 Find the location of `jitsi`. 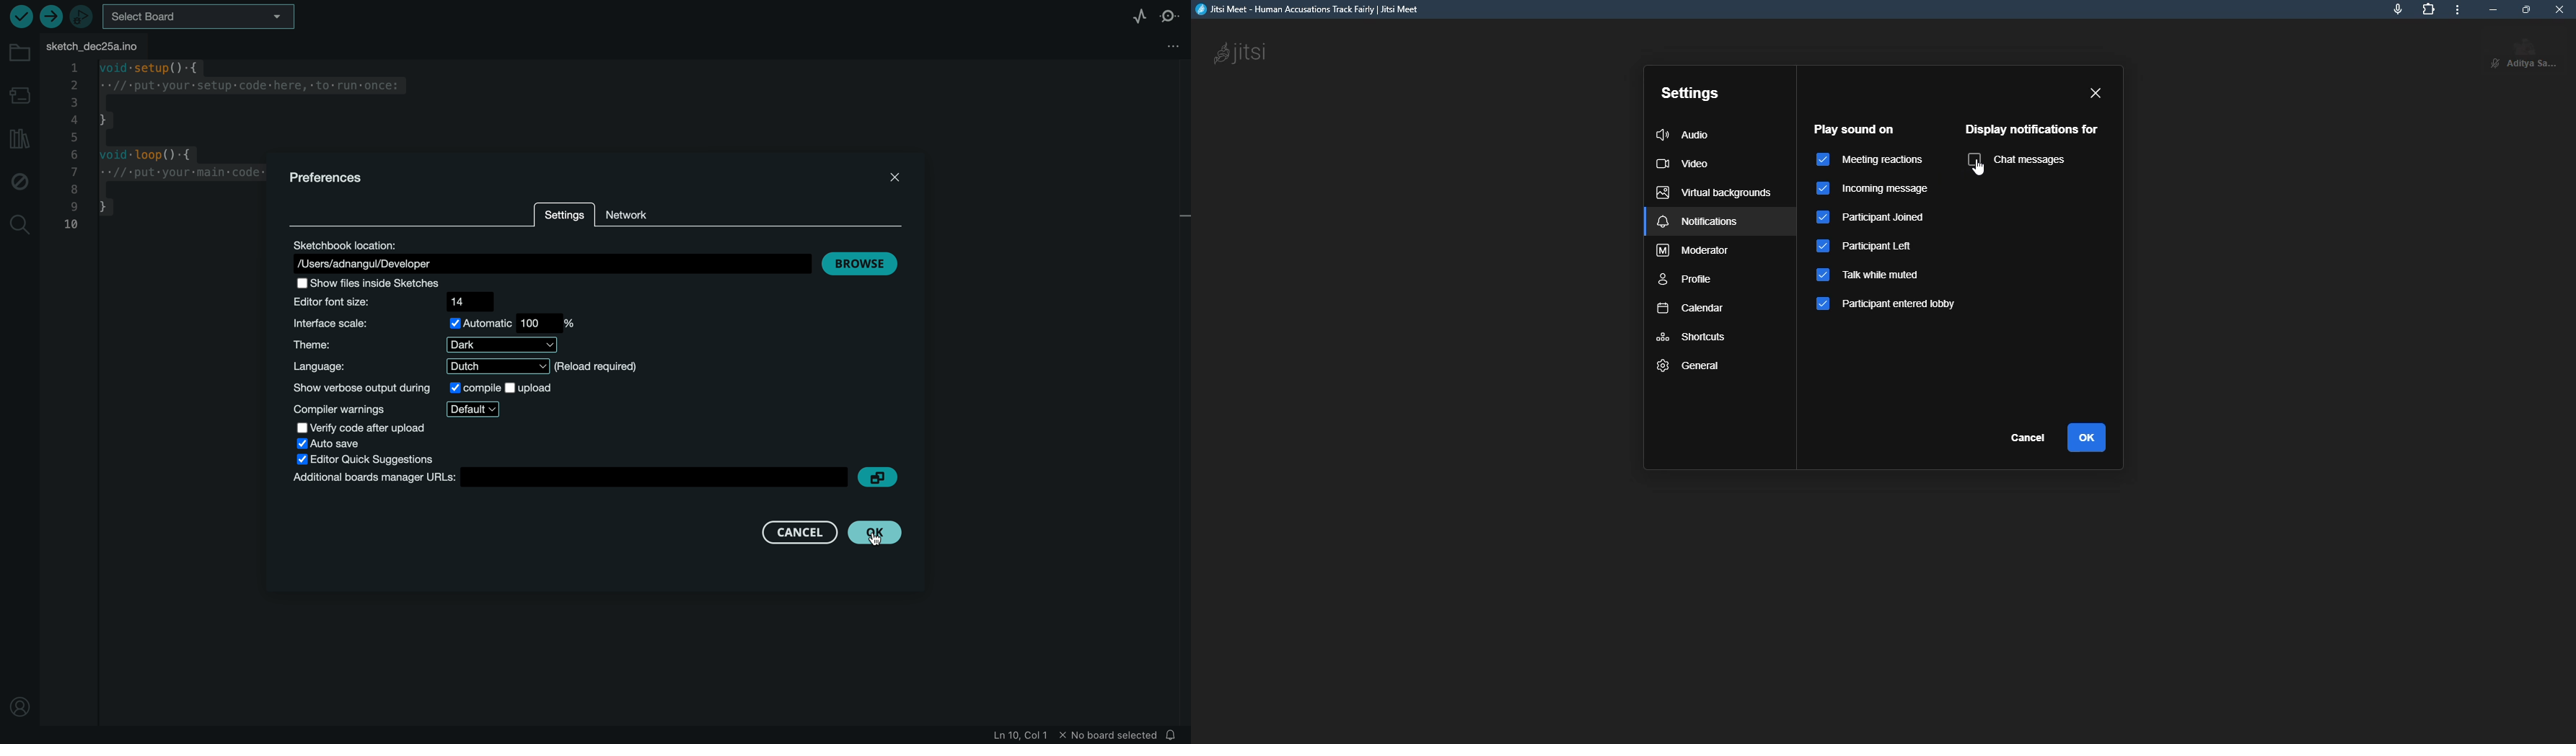

jitsi is located at coordinates (1314, 11).